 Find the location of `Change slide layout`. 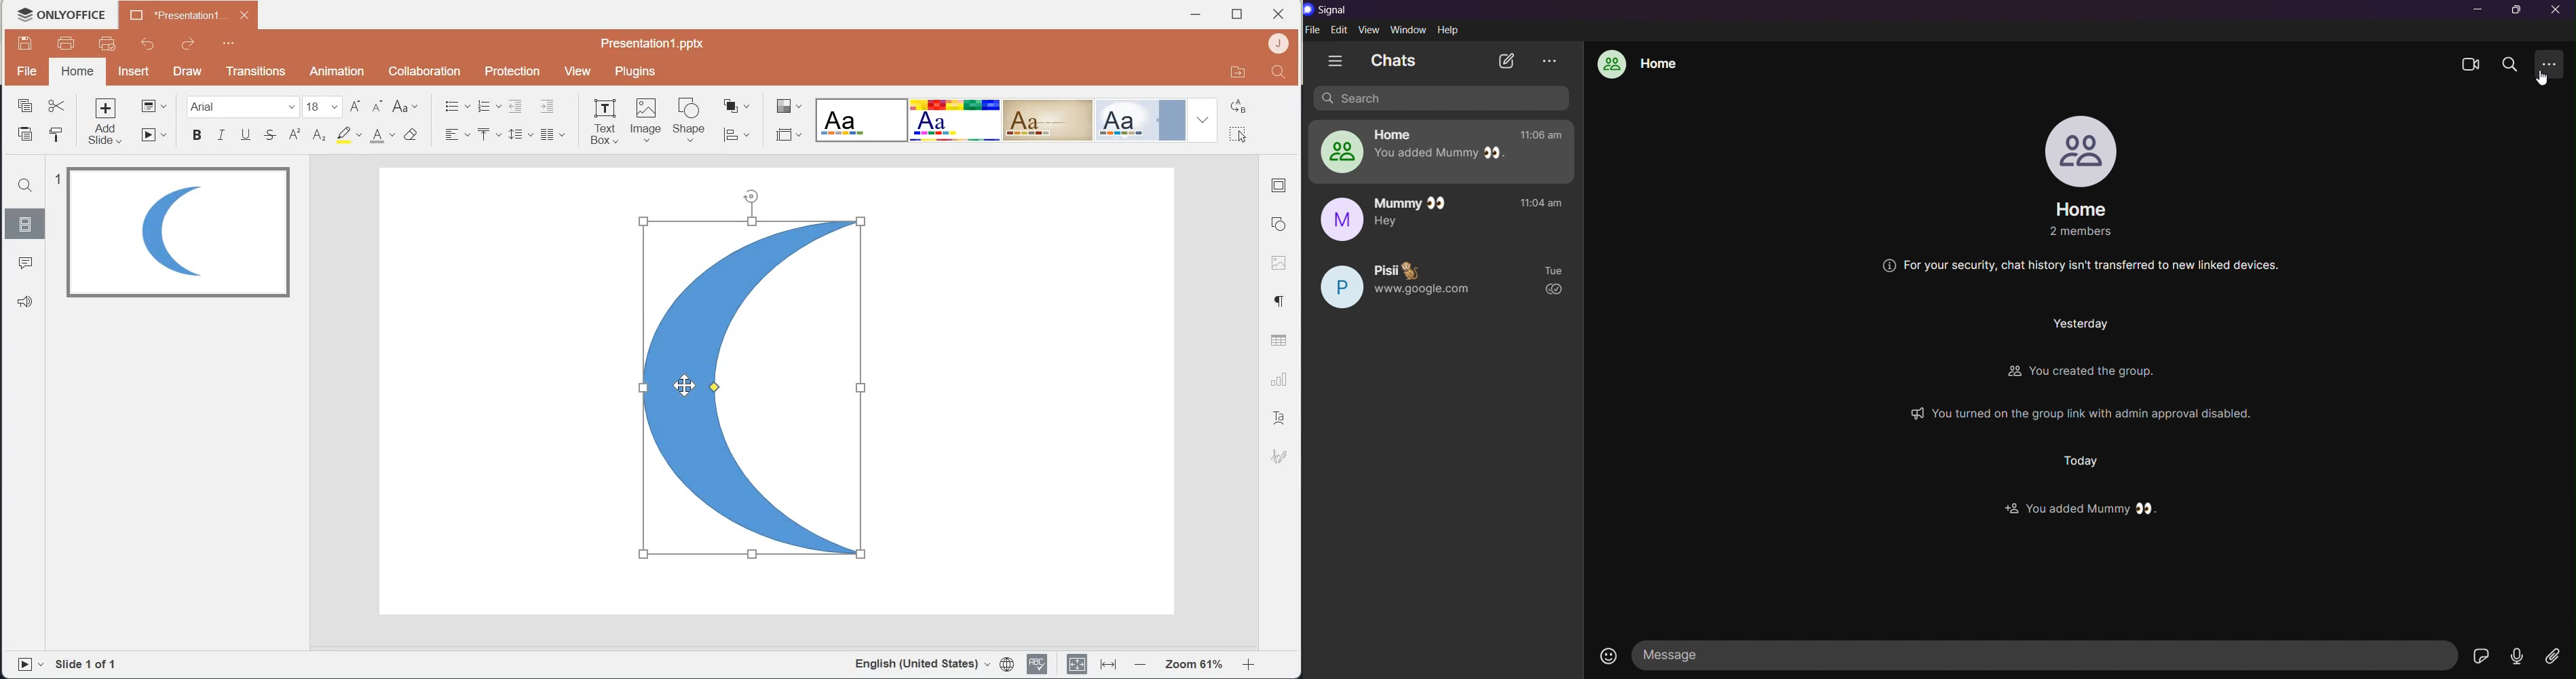

Change slide layout is located at coordinates (155, 106).